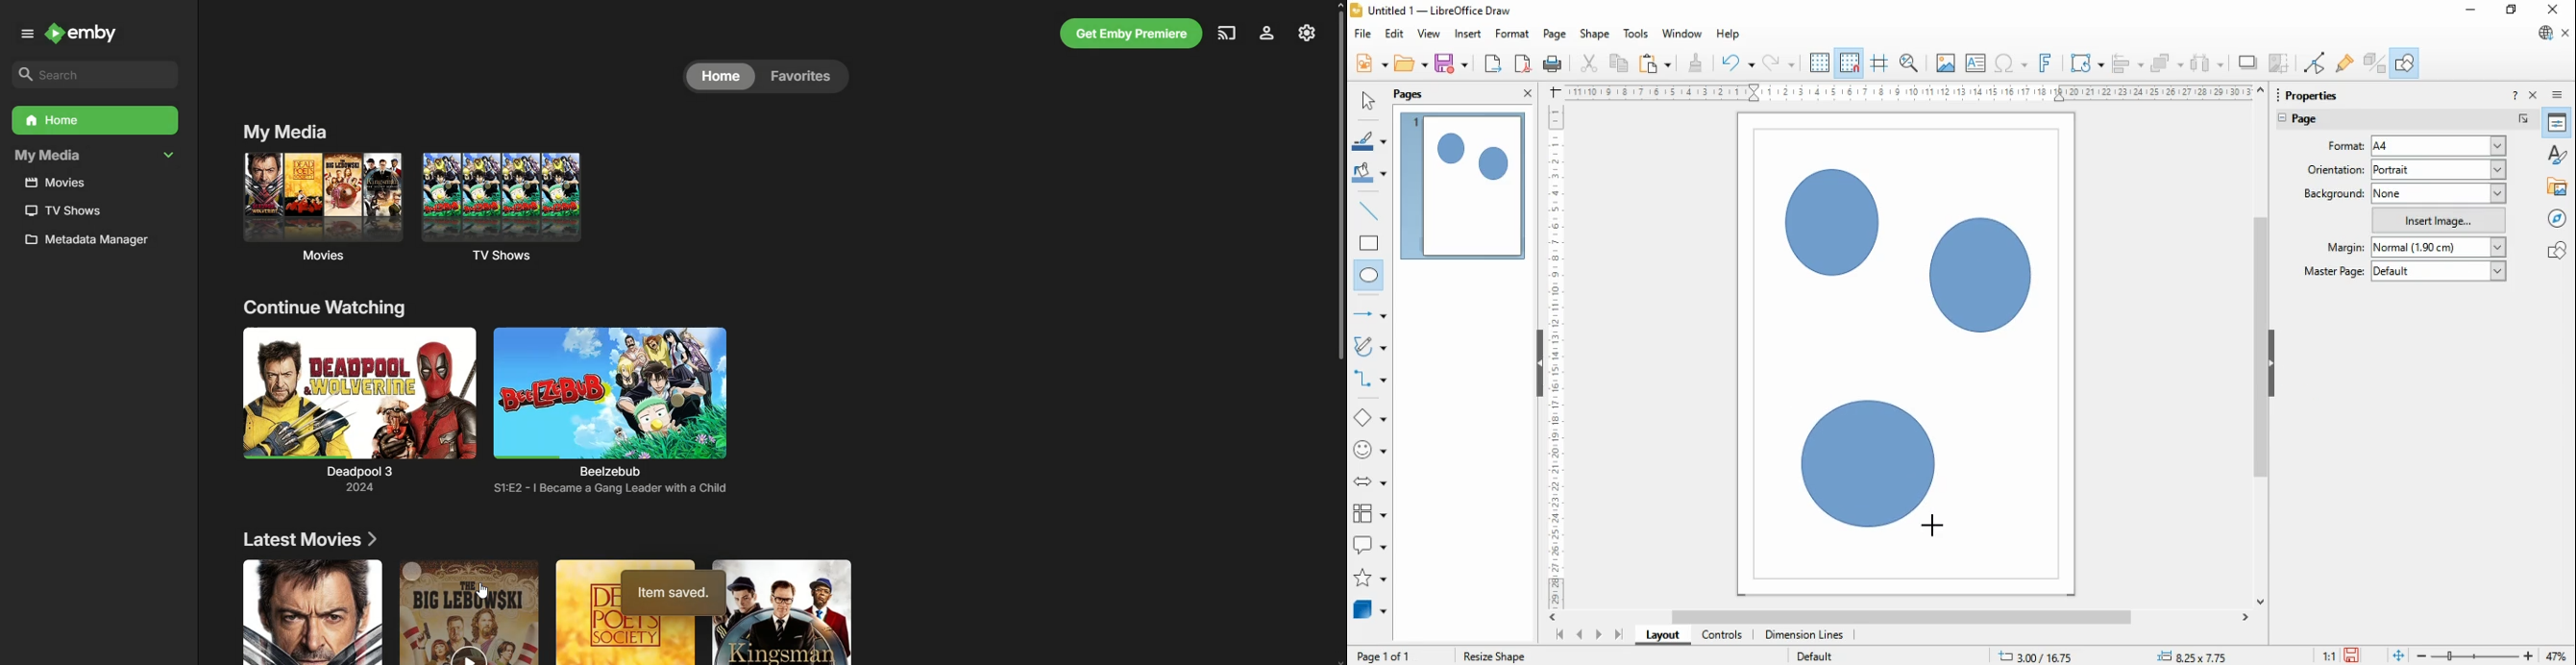 The image size is (2576, 672). Describe the element at coordinates (1618, 634) in the screenshot. I see `last page` at that location.